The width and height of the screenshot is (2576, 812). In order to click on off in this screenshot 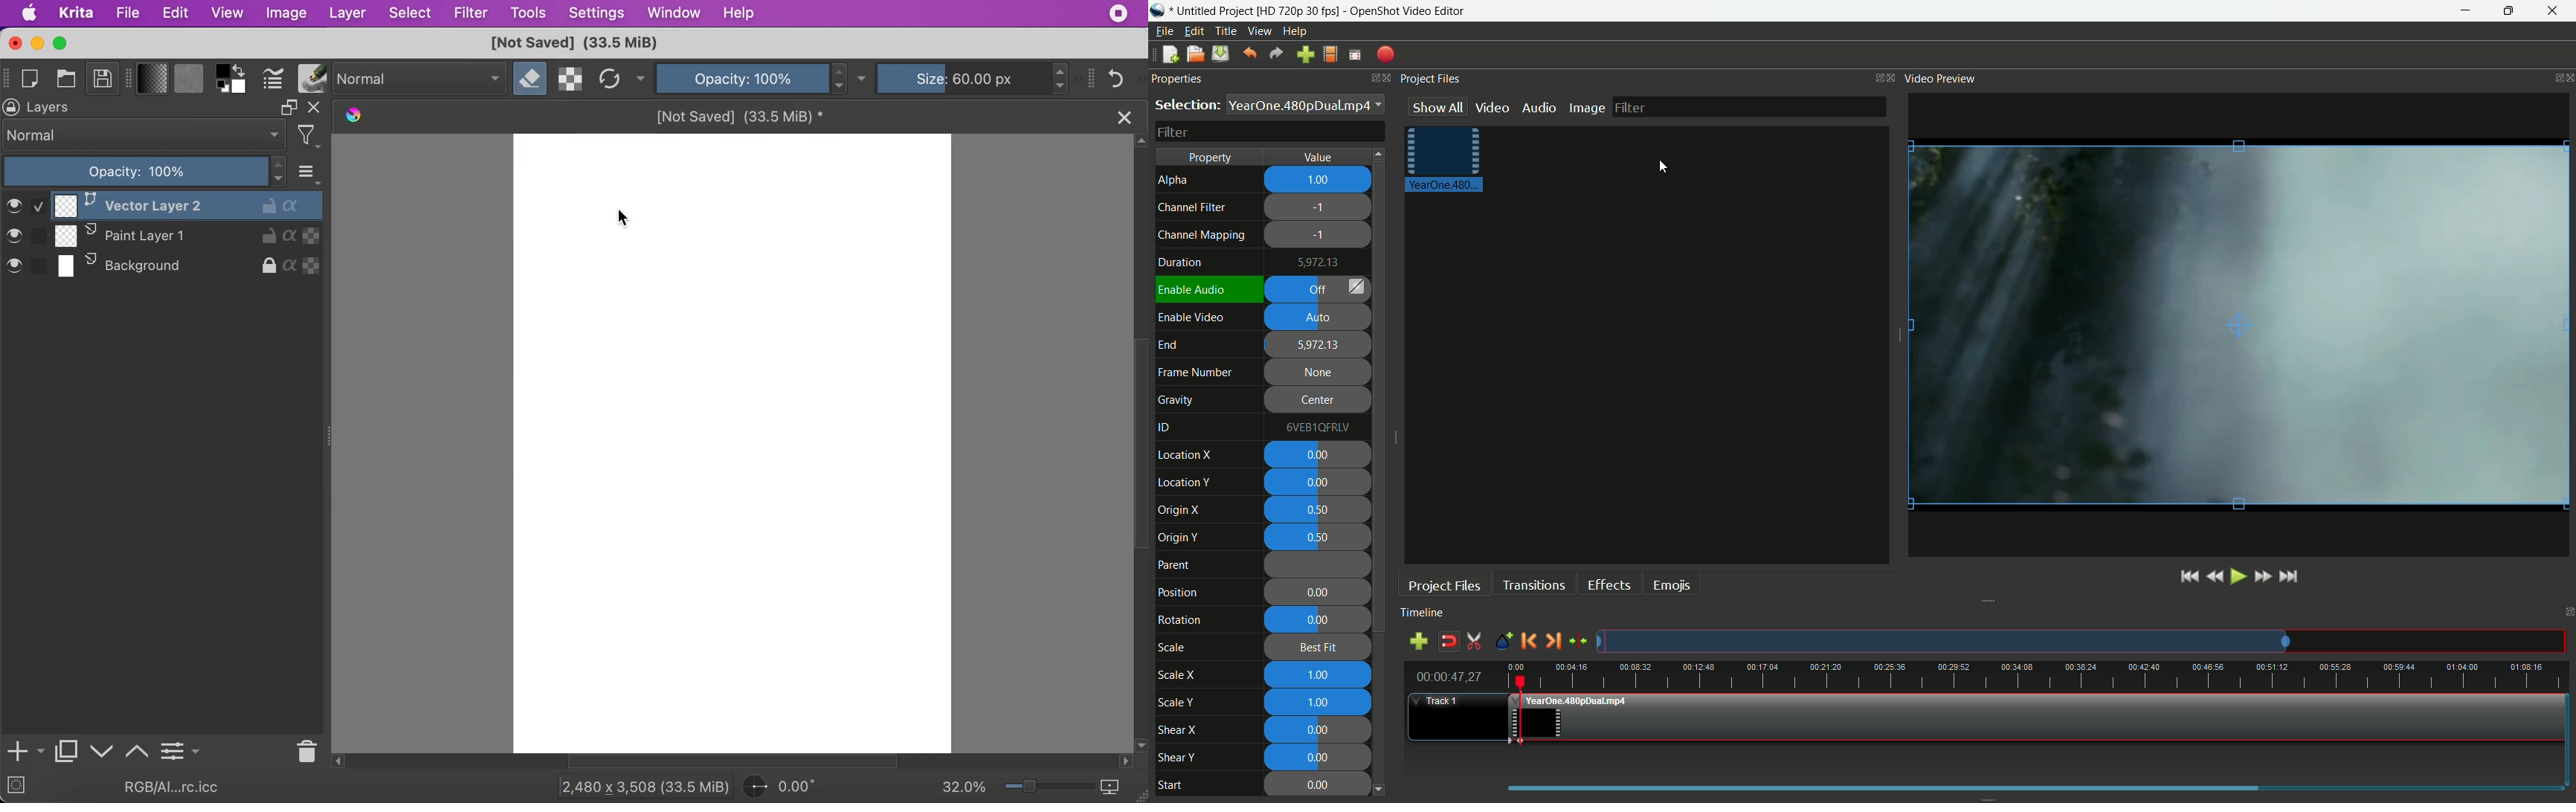, I will do `click(1319, 290)`.